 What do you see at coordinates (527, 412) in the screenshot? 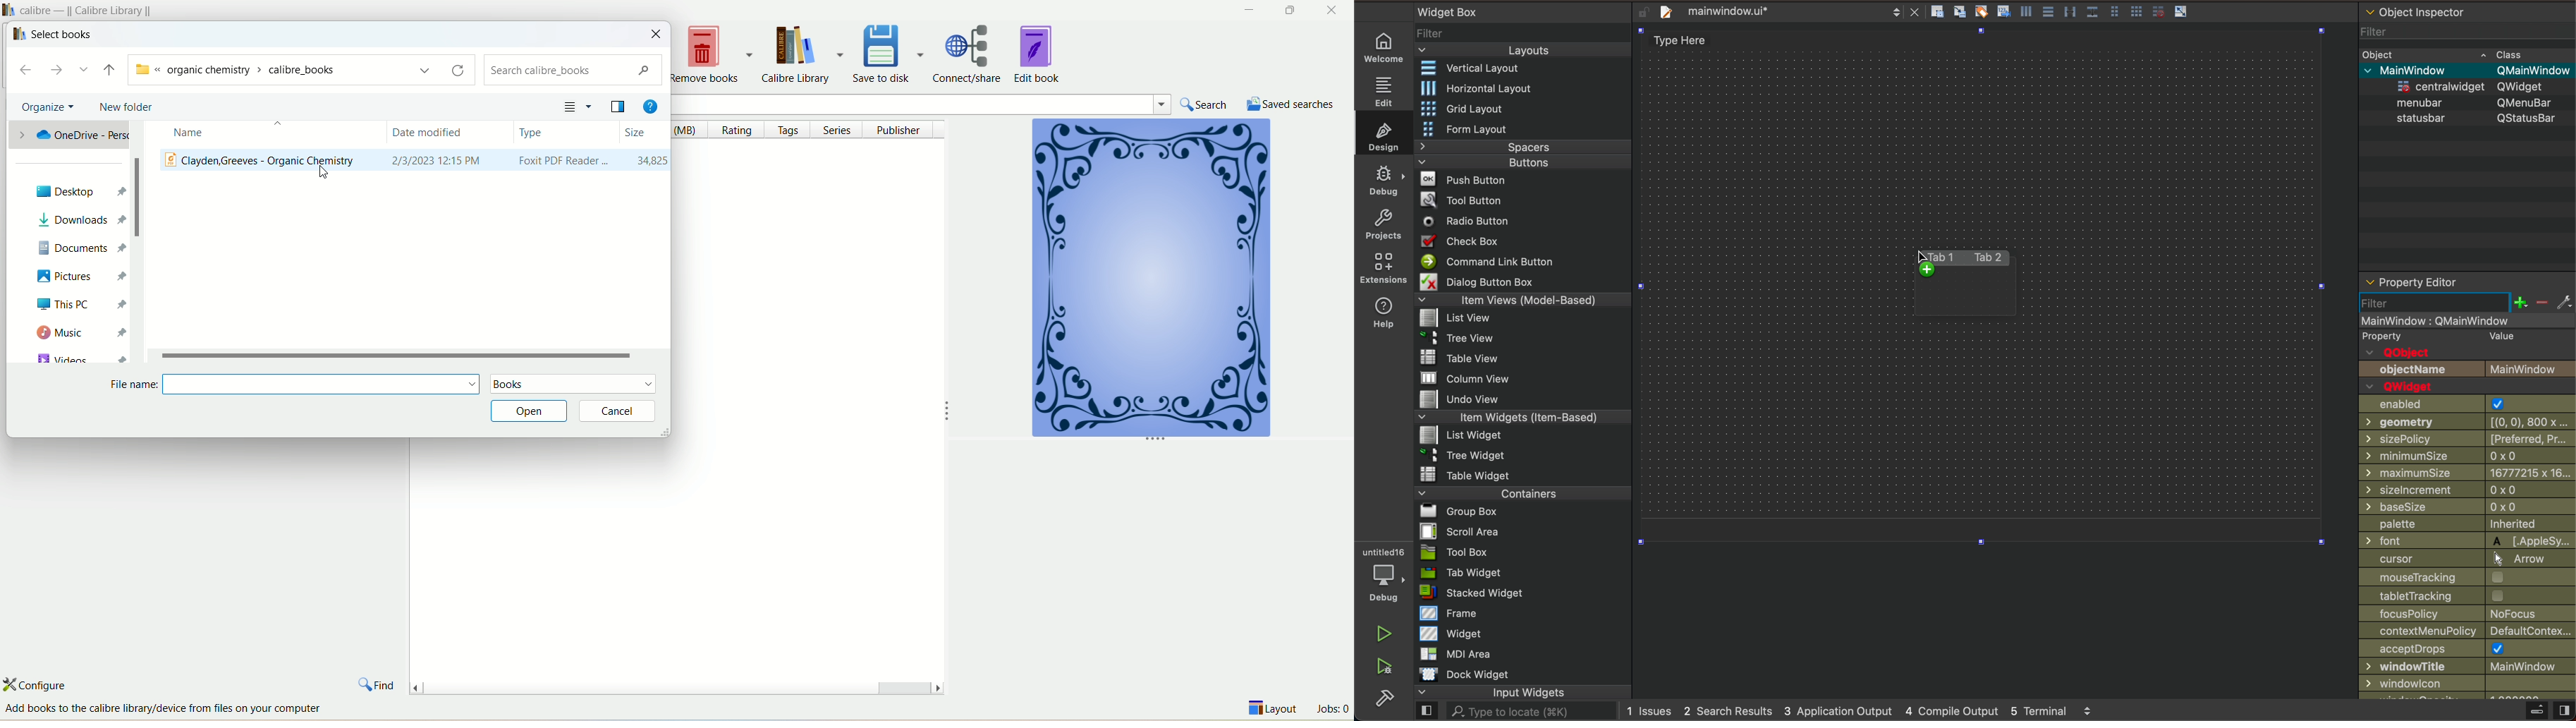
I see `open` at bounding box center [527, 412].